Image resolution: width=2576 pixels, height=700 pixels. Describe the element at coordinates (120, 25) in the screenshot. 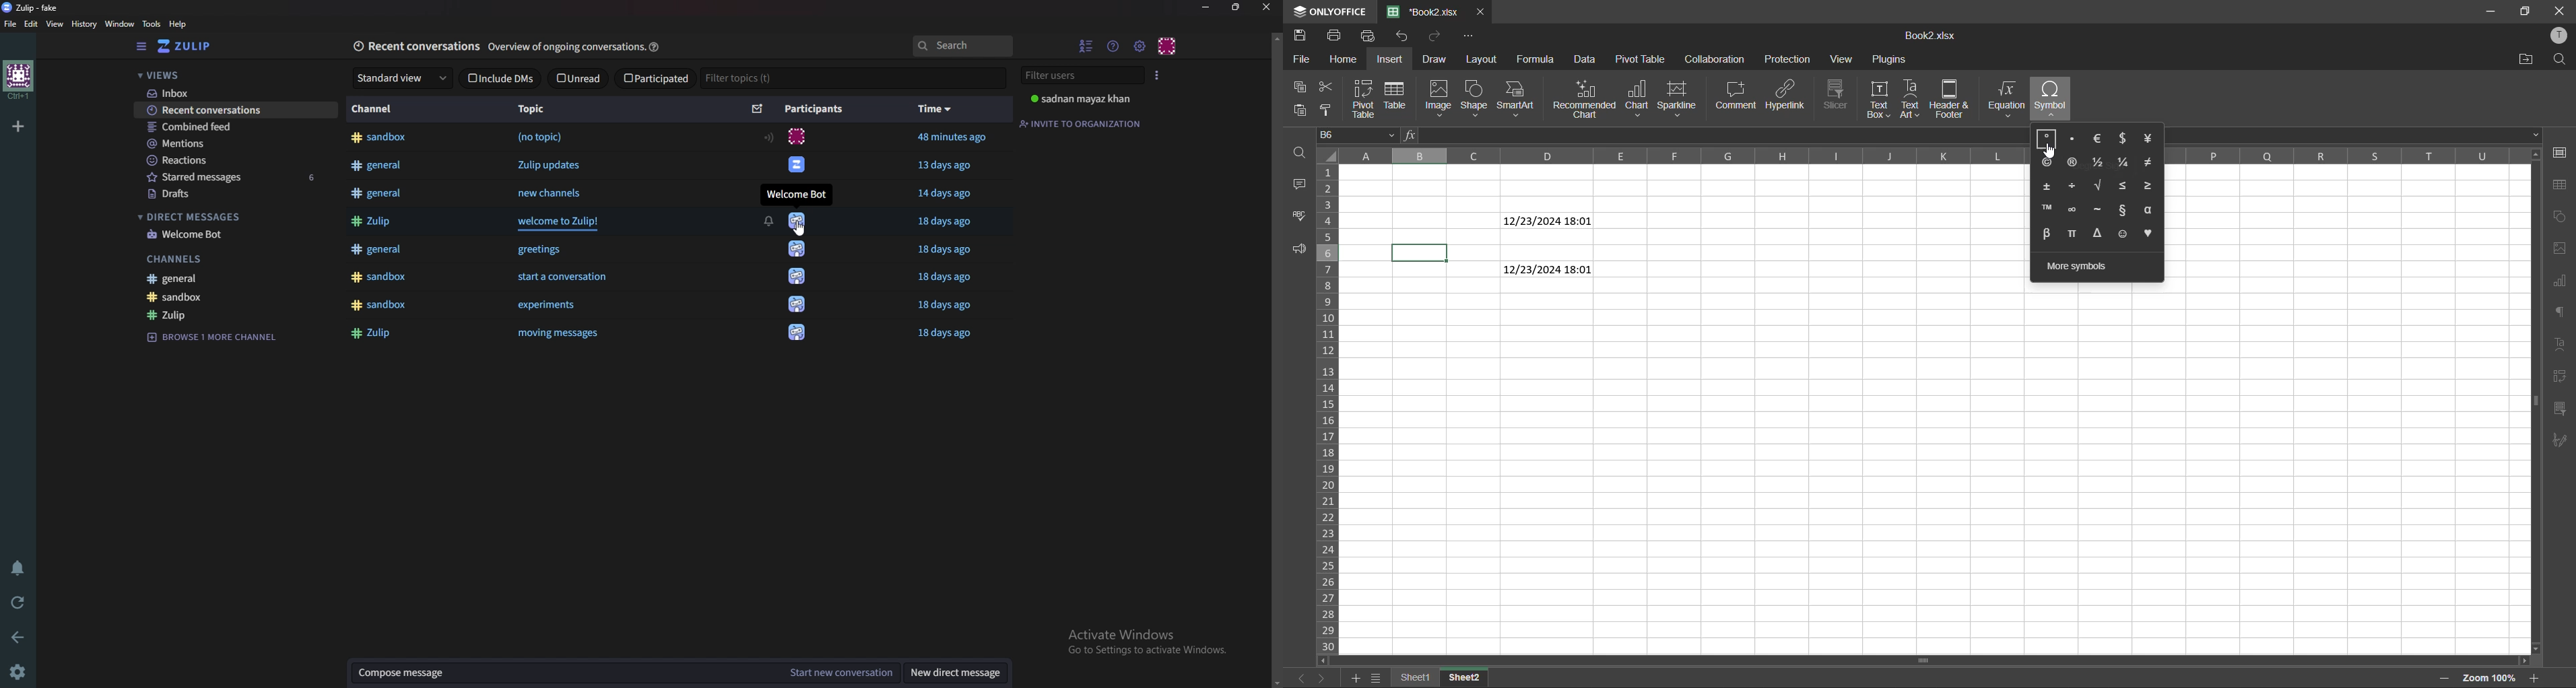

I see `Window` at that location.